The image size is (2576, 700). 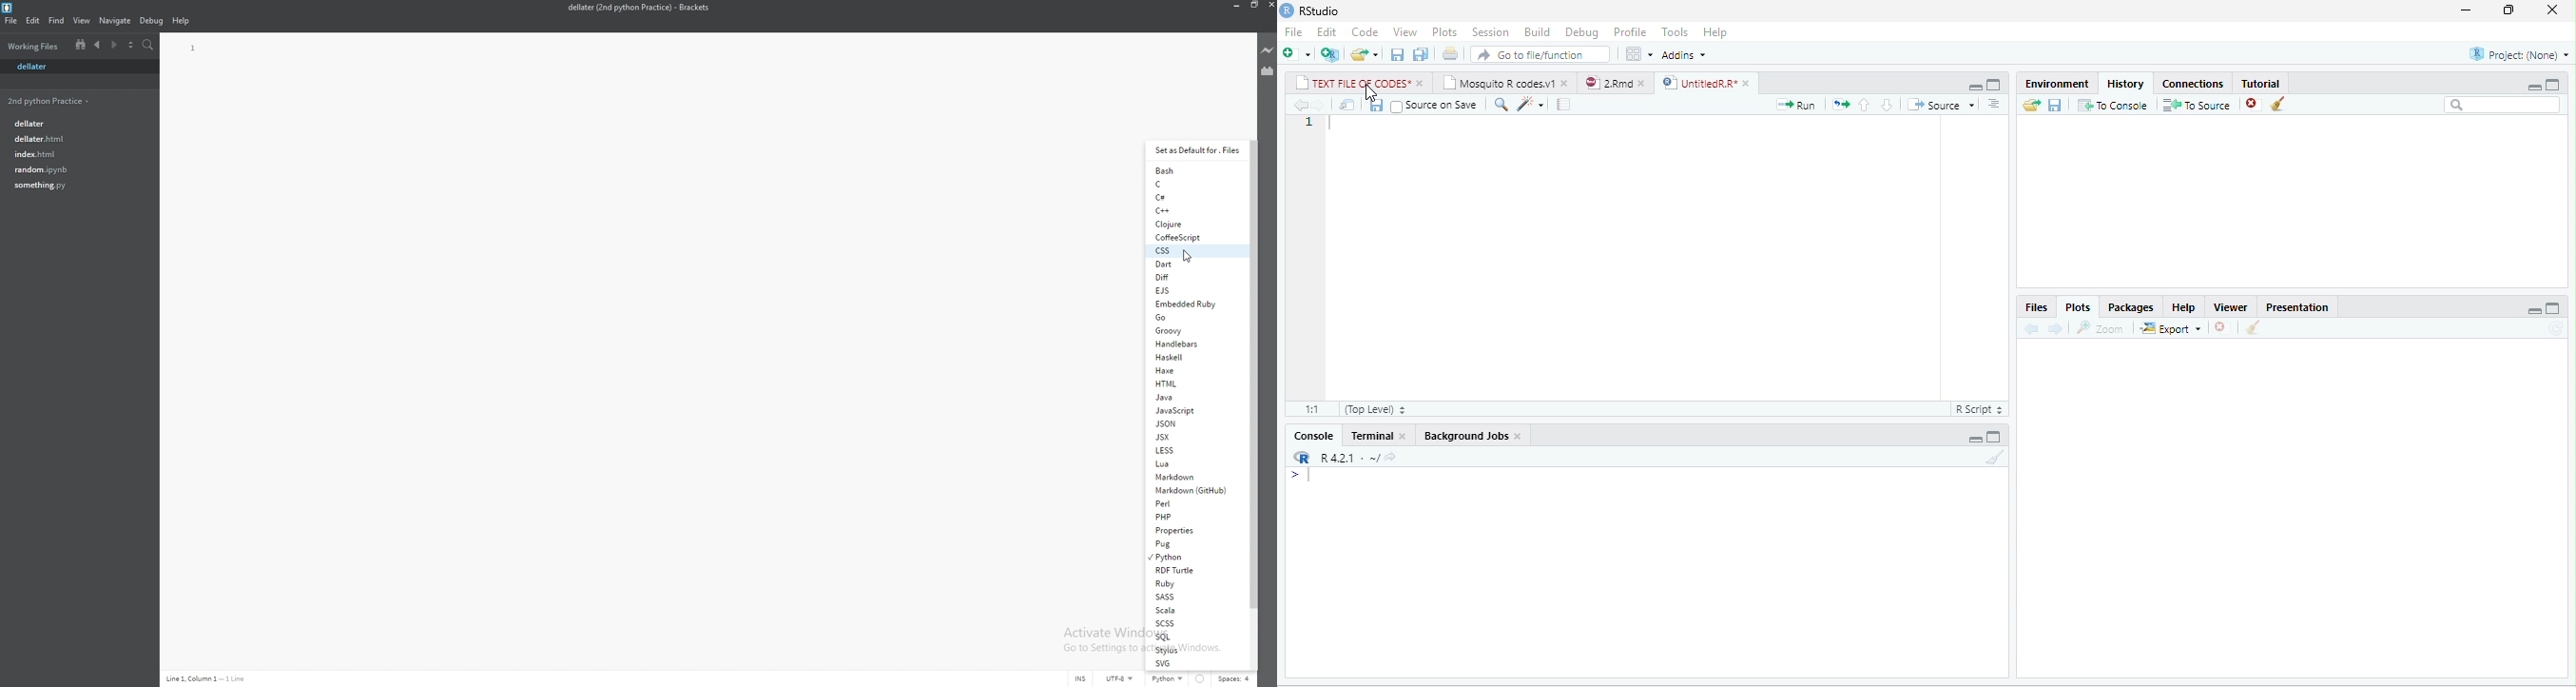 I want to click on close, so click(x=2553, y=10).